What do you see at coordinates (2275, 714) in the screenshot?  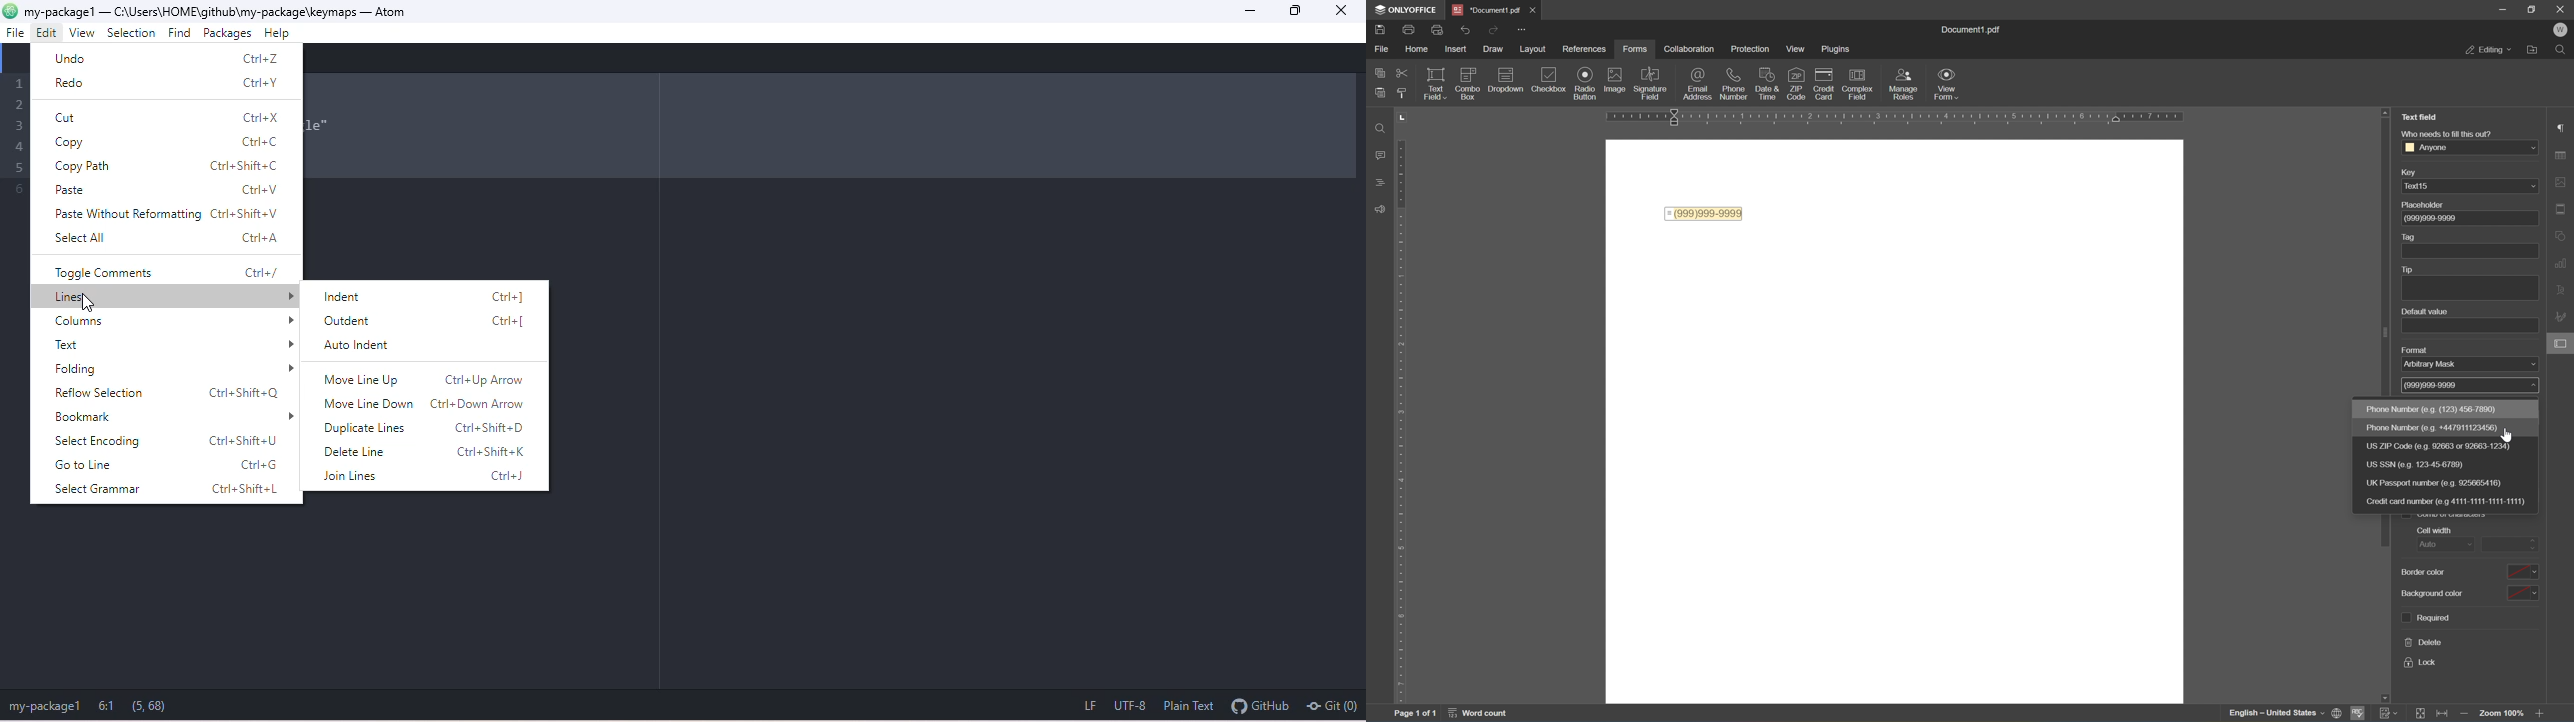 I see `english - united states` at bounding box center [2275, 714].